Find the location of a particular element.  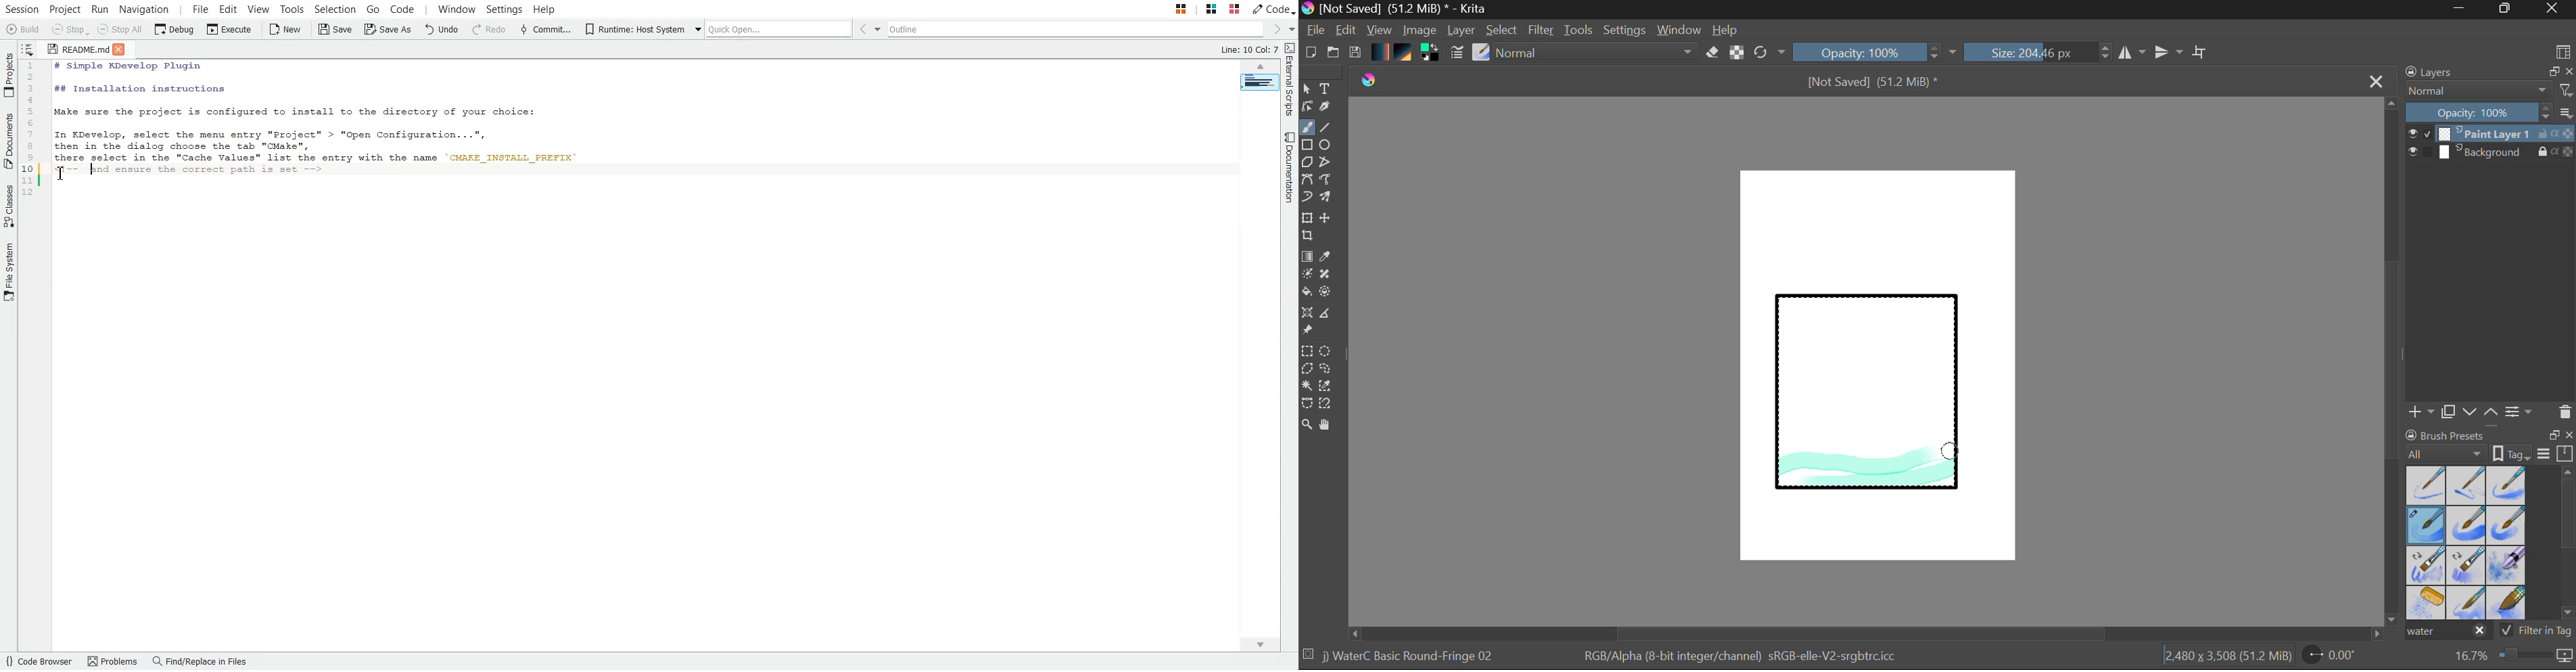

Fill Gradient is located at coordinates (1307, 256).